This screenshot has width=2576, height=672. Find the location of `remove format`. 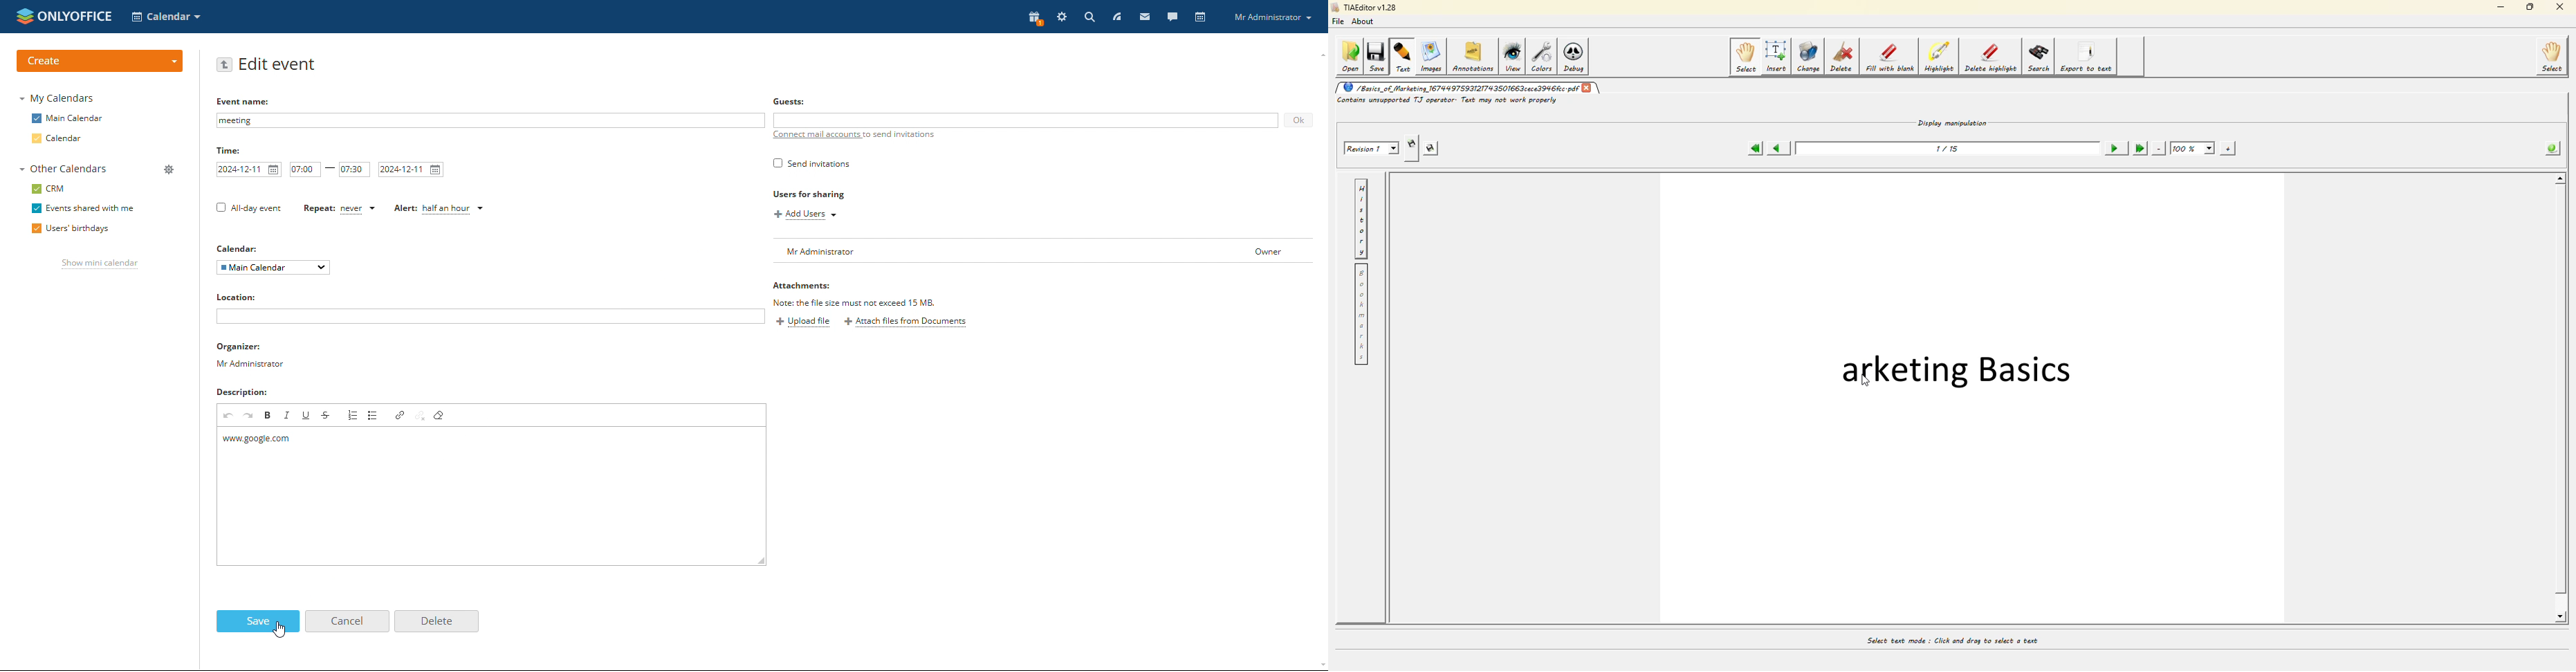

remove format is located at coordinates (441, 414).